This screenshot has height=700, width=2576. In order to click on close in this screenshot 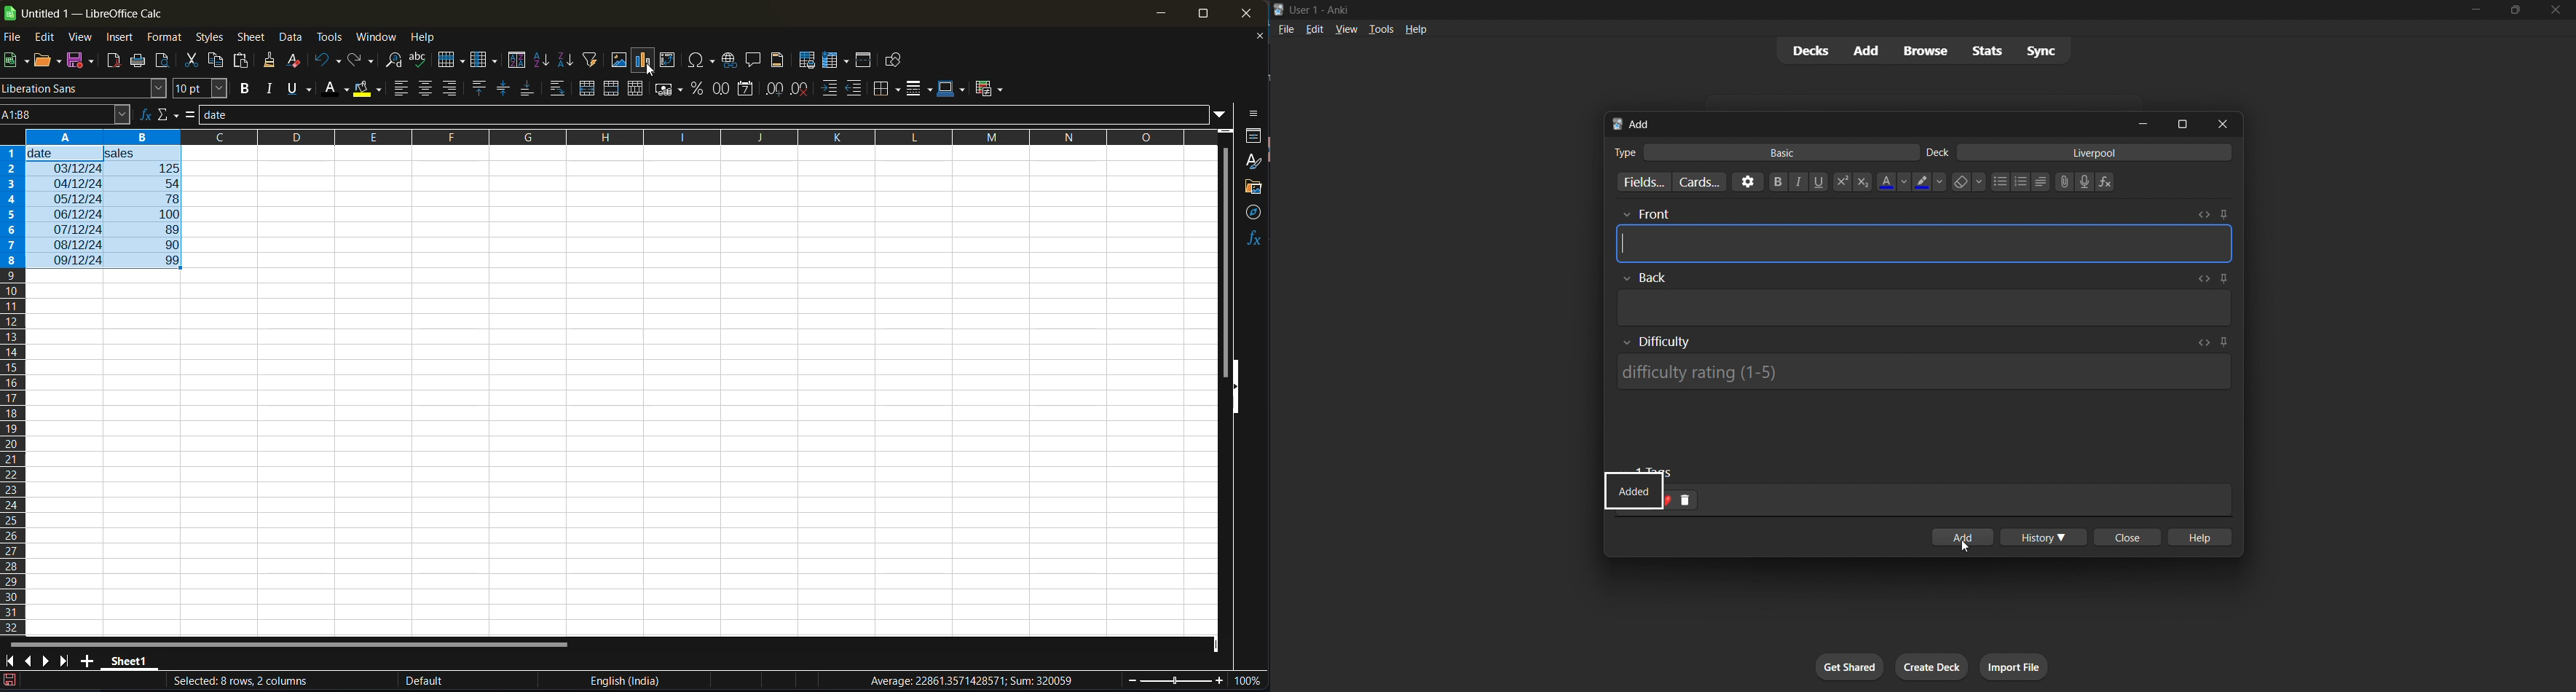, I will do `click(2125, 538)`.